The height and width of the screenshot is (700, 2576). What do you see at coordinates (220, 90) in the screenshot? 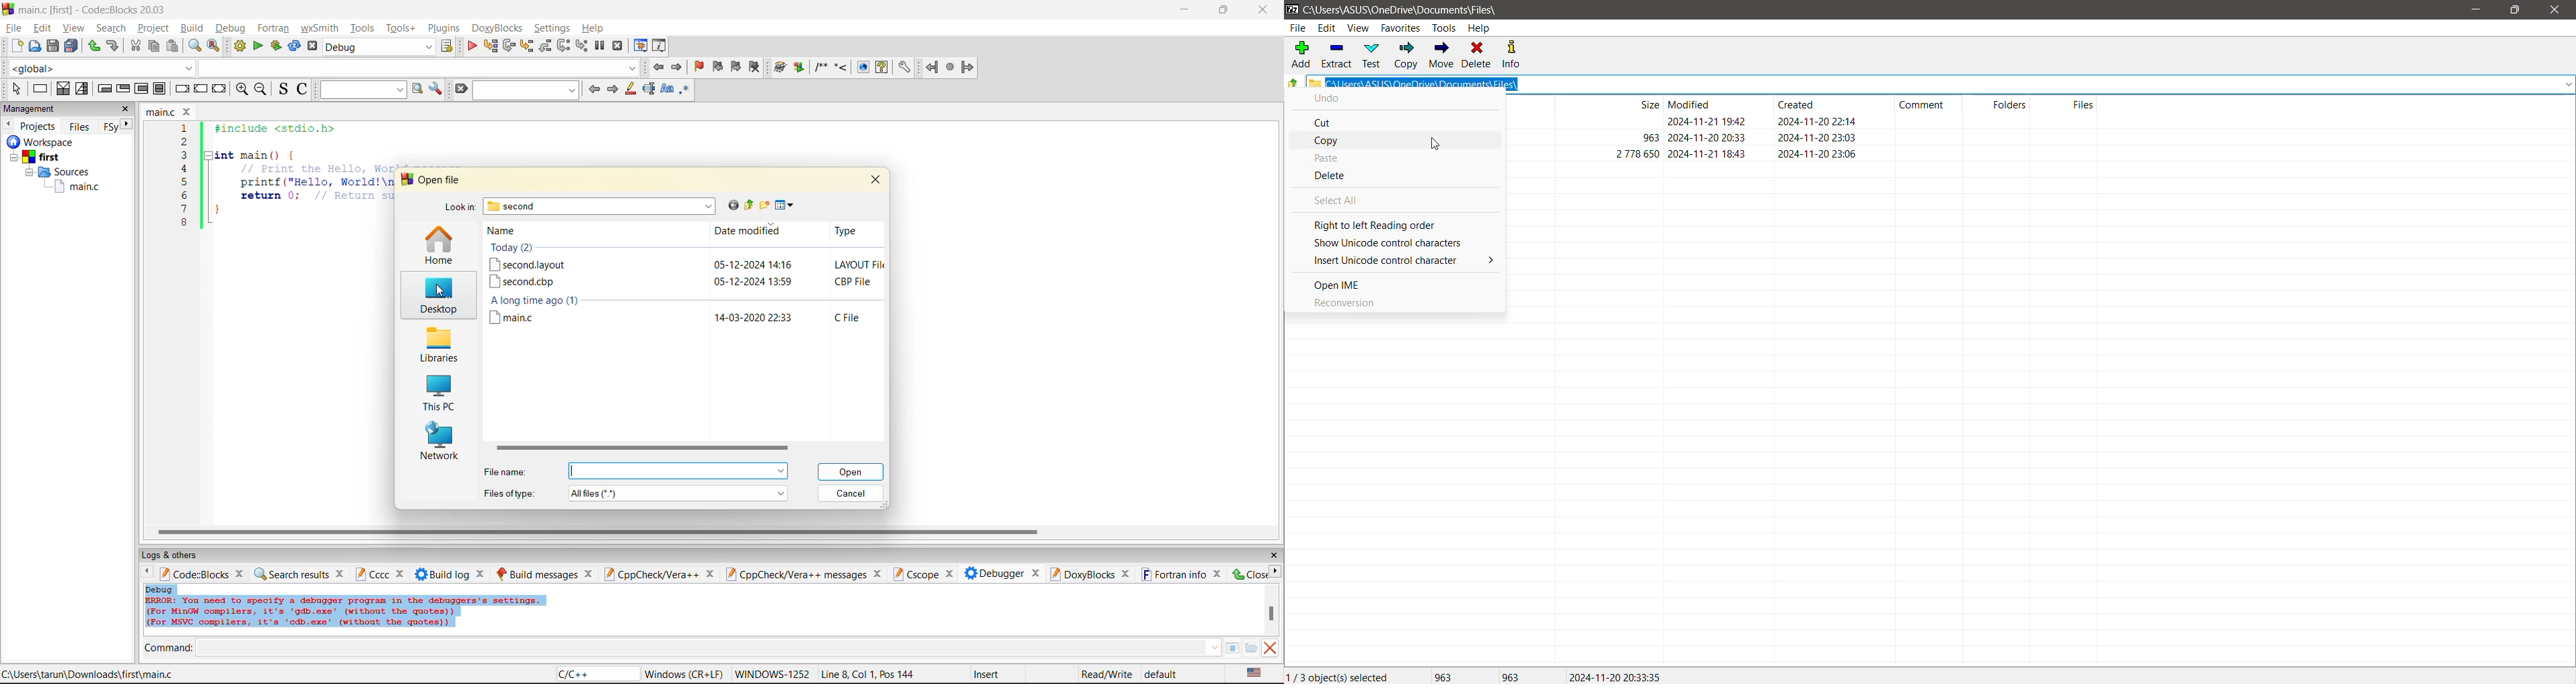
I see `return instruction` at bounding box center [220, 90].